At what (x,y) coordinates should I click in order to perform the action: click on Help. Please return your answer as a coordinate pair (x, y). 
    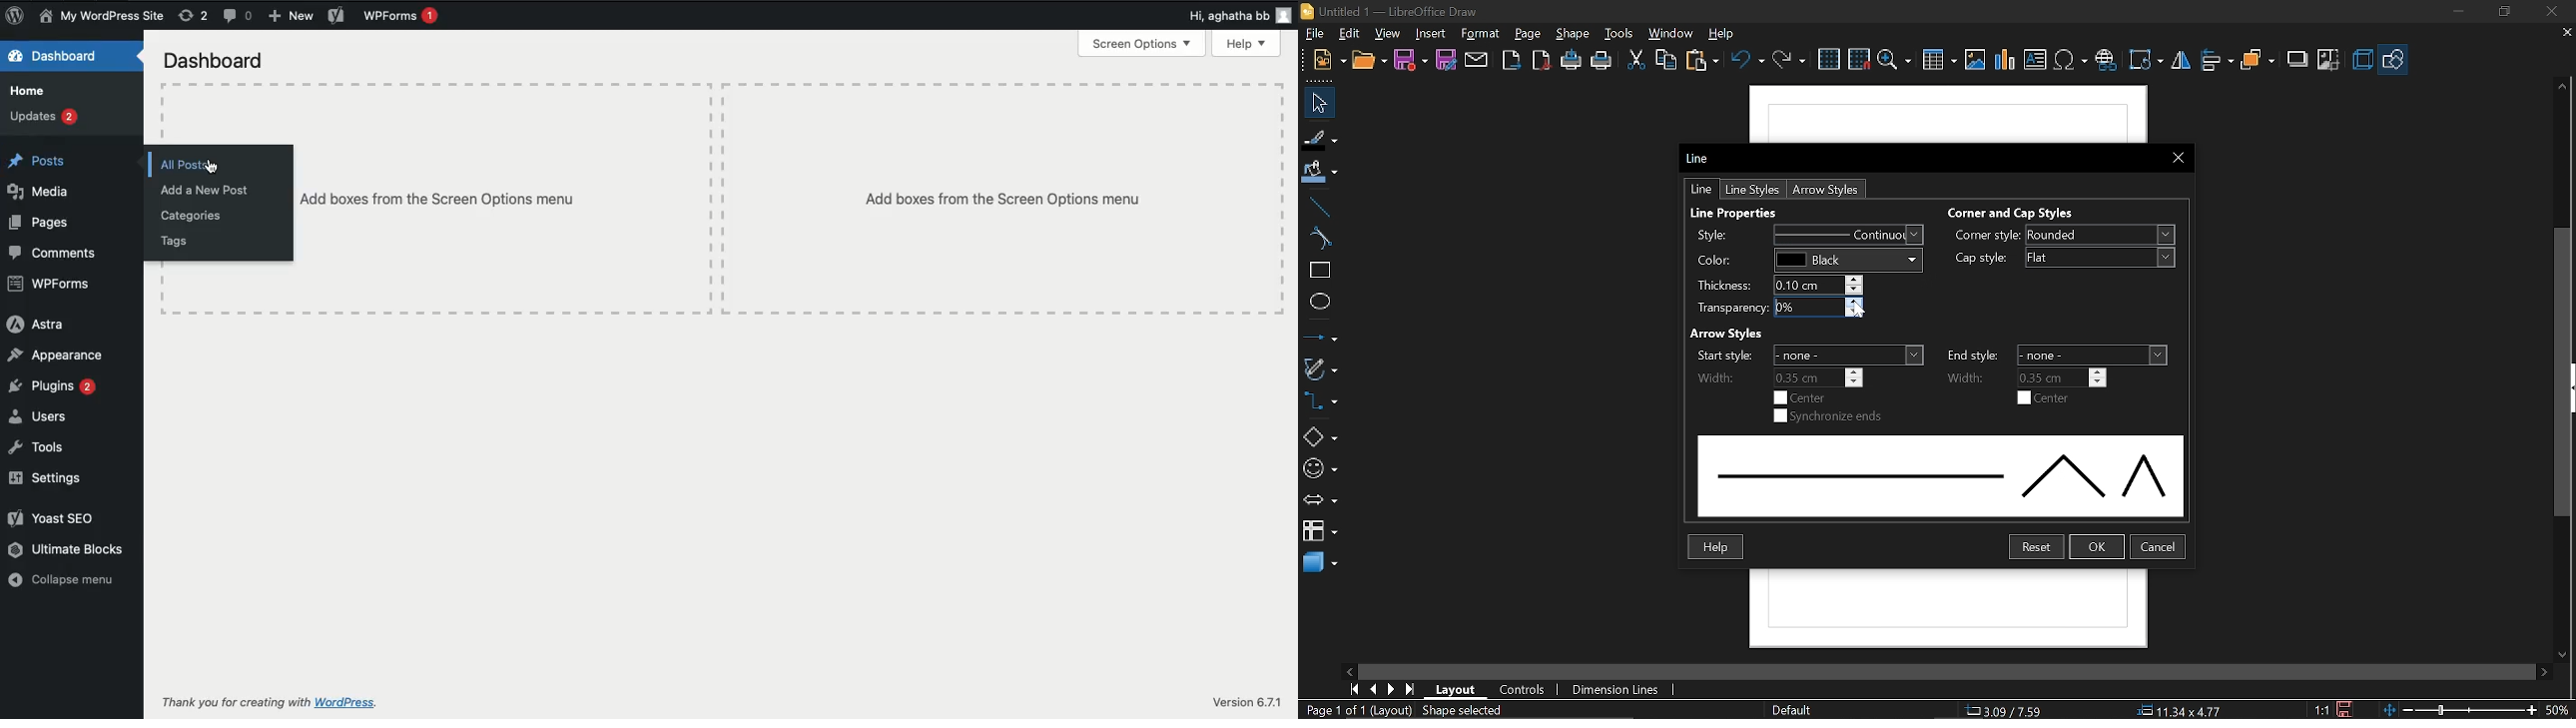
    Looking at the image, I should click on (1246, 43).